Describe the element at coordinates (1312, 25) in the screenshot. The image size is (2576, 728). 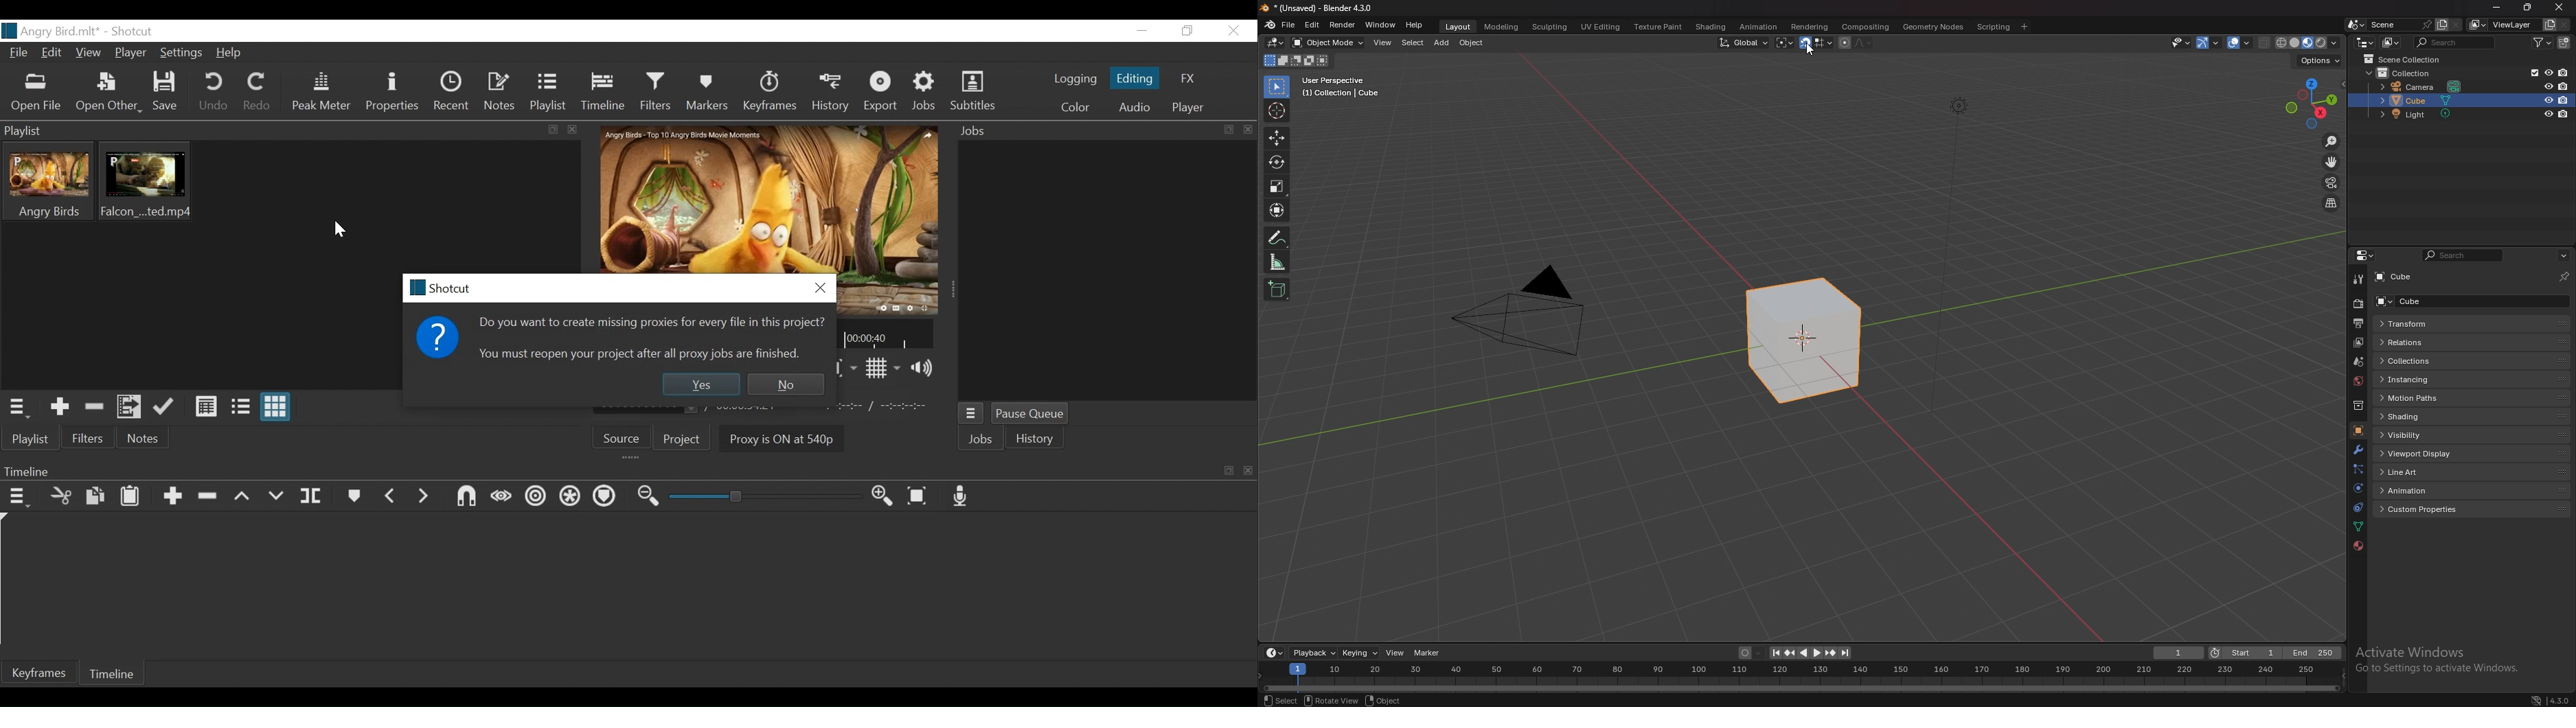
I see `edit` at that location.